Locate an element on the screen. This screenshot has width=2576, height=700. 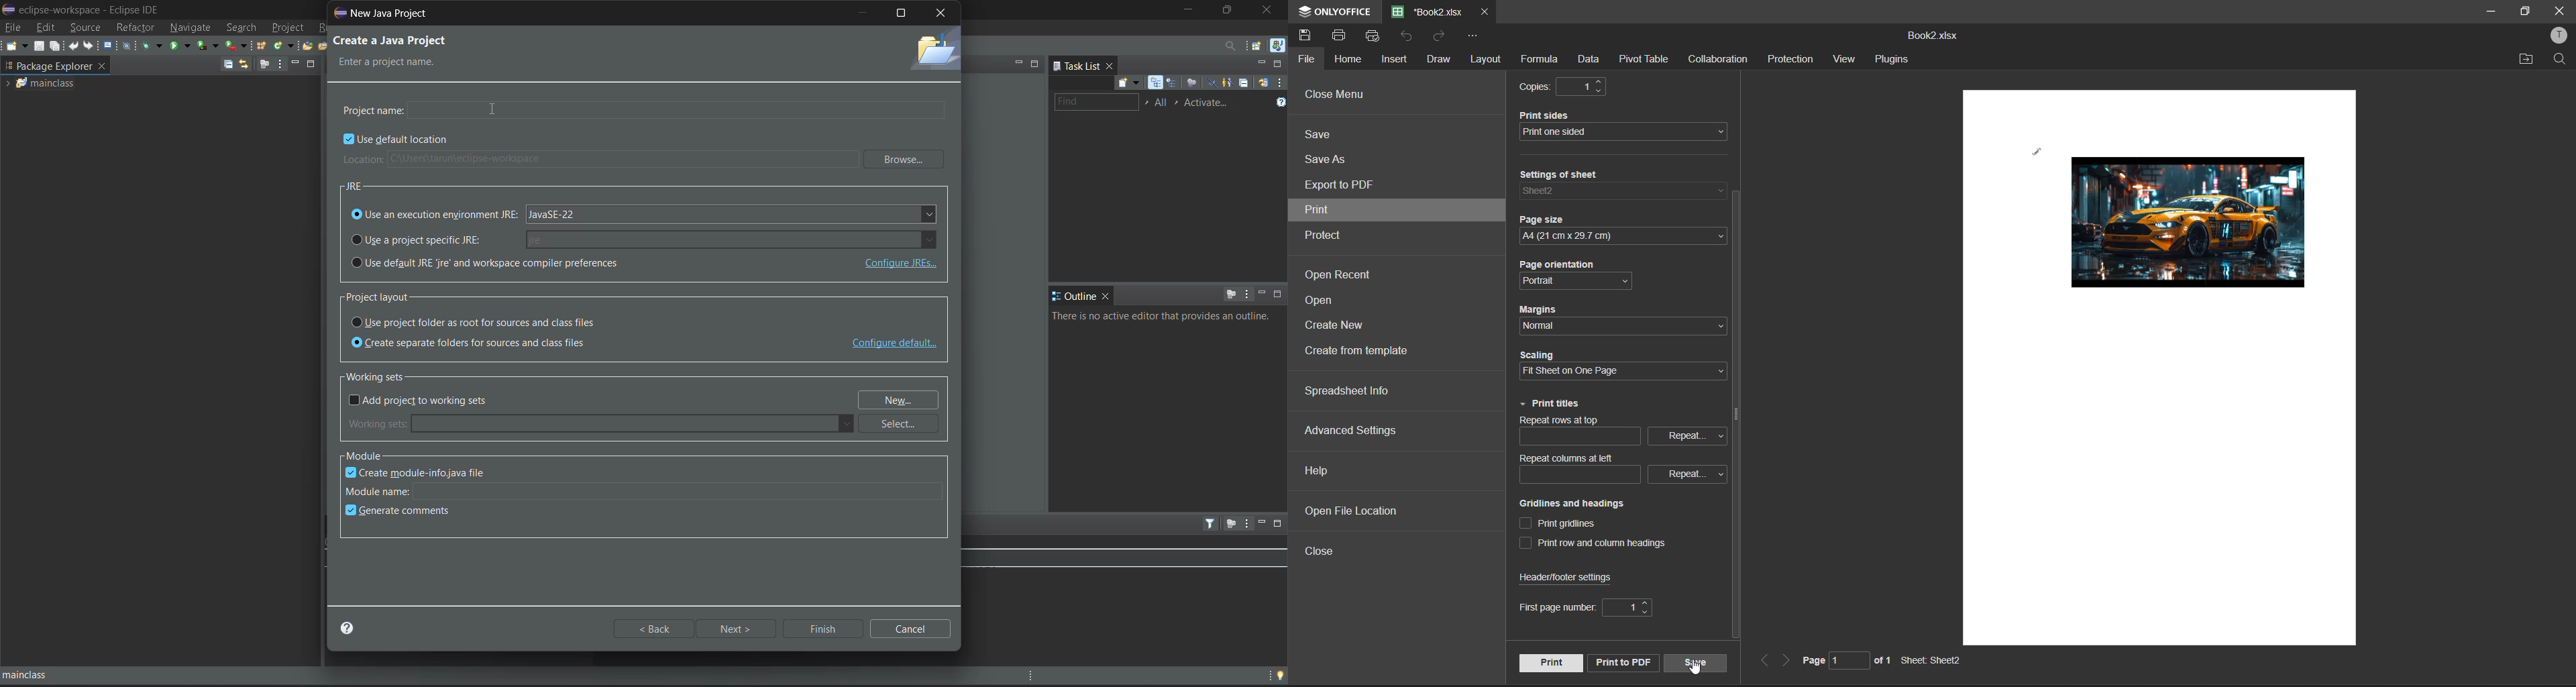
previous page is located at coordinates (1763, 662).